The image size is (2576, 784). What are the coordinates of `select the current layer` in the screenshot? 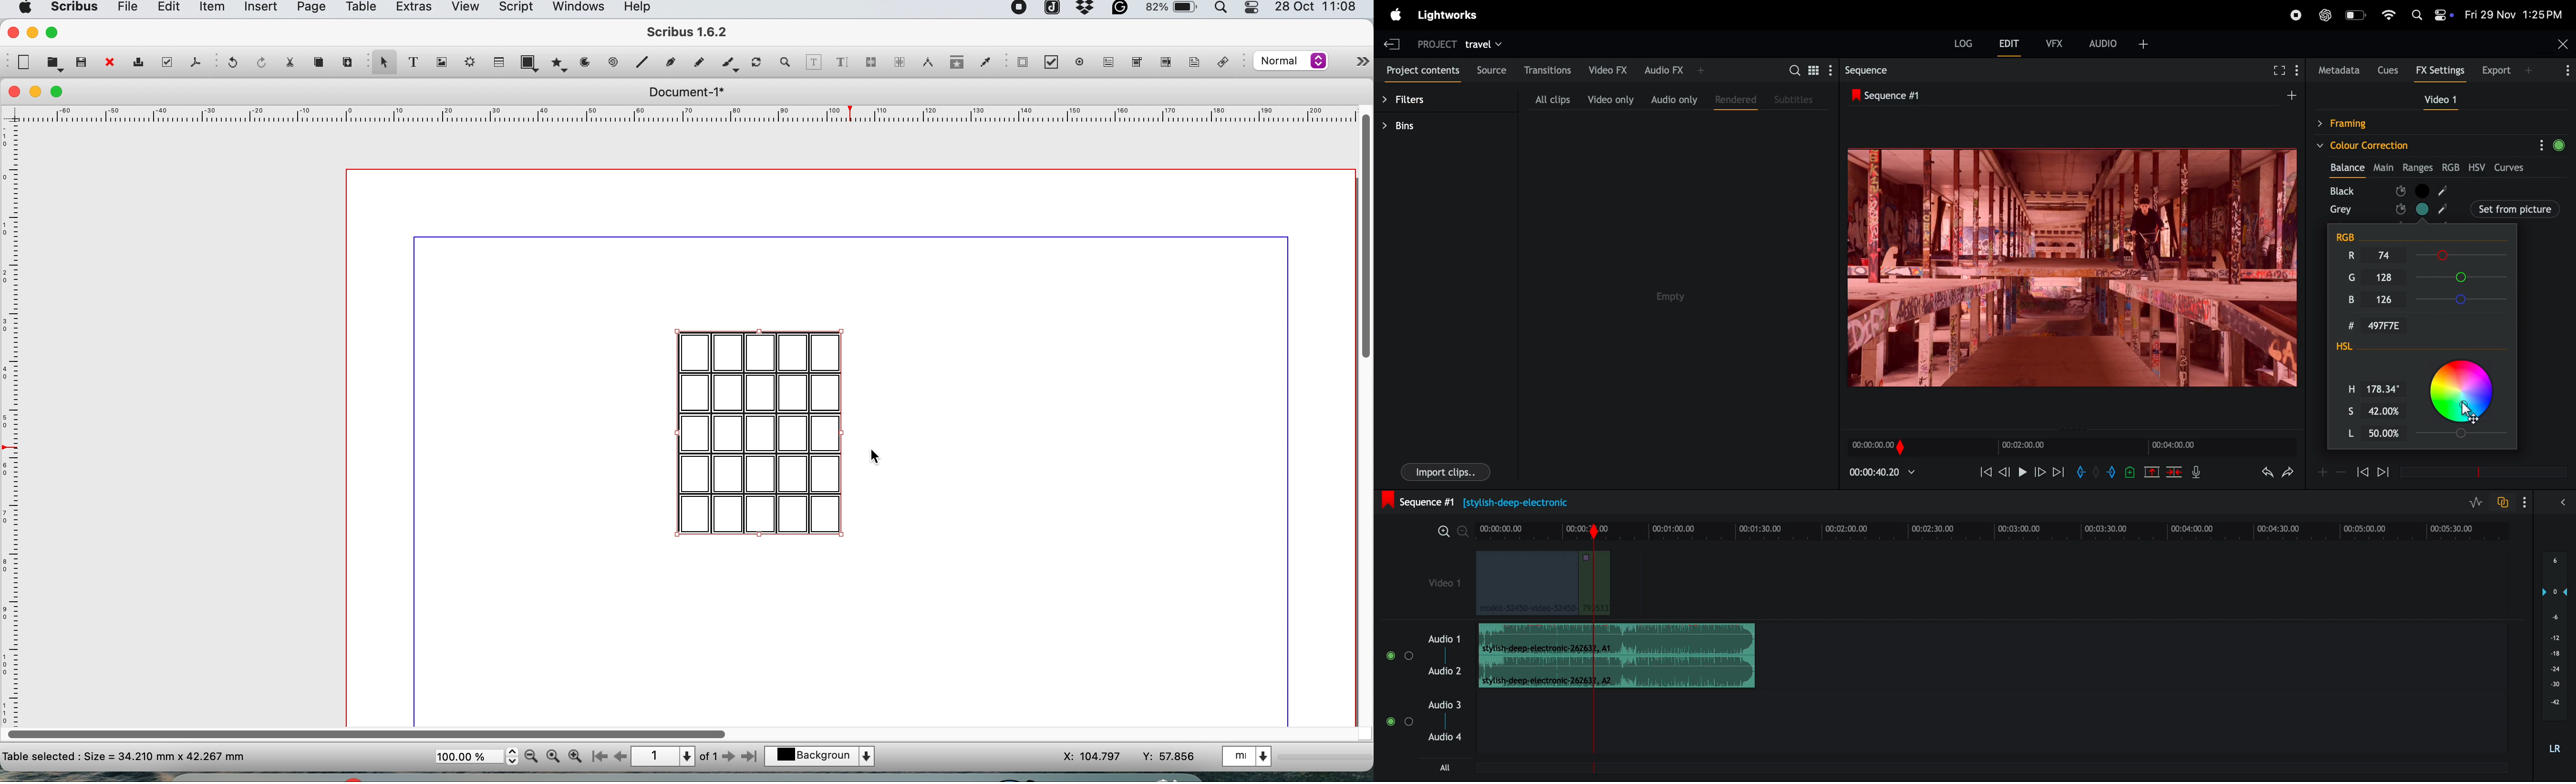 It's located at (826, 757).